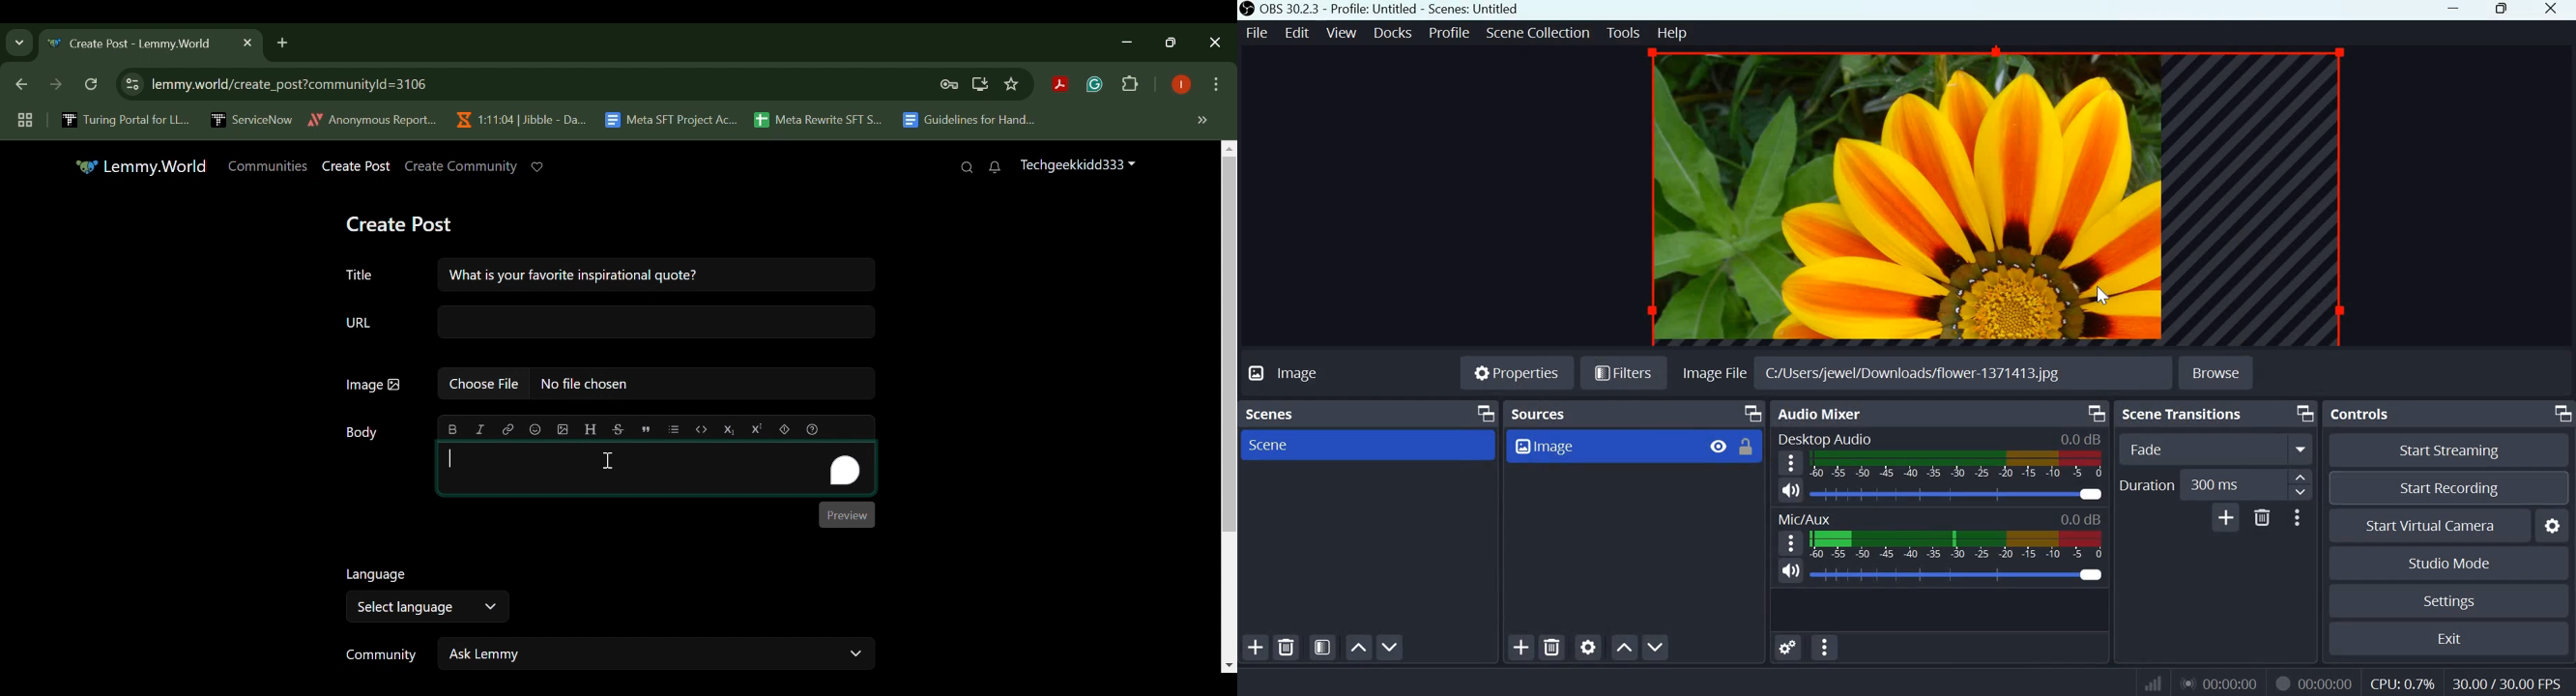 The image size is (2576, 700). I want to click on Audio Mixer, so click(1820, 415).